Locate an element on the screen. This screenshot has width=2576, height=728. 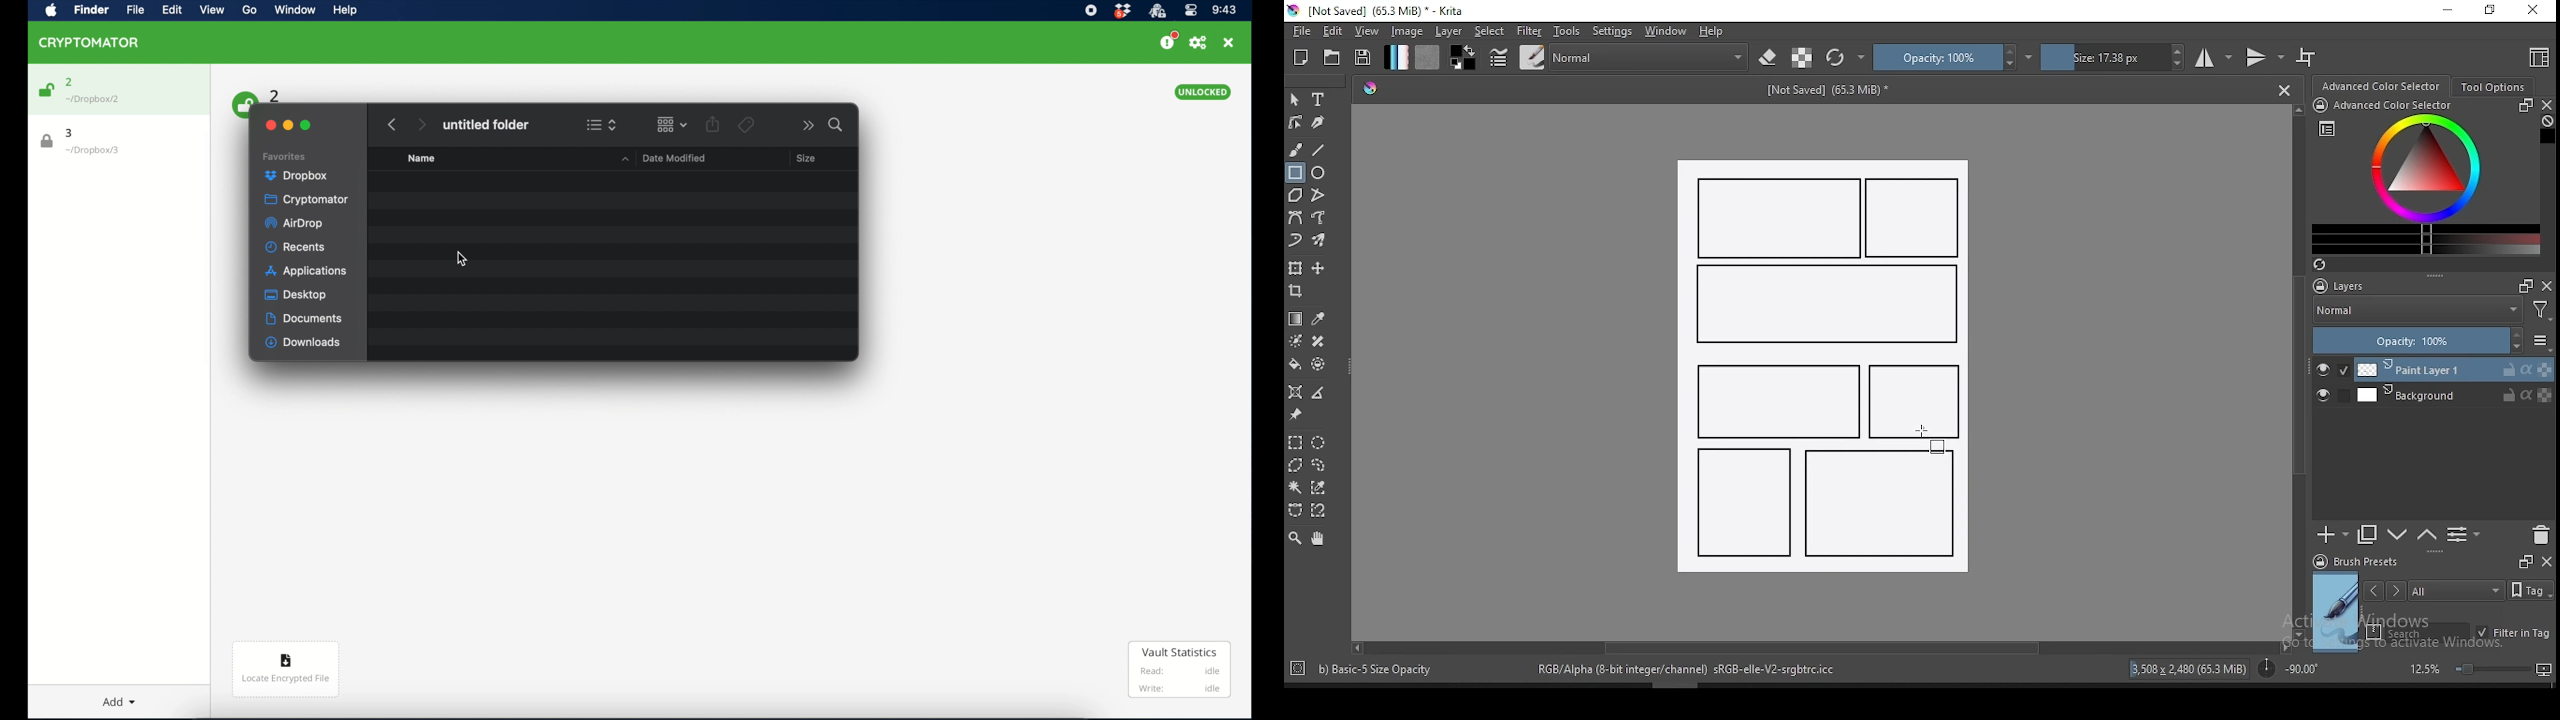
opacity is located at coordinates (1953, 57).